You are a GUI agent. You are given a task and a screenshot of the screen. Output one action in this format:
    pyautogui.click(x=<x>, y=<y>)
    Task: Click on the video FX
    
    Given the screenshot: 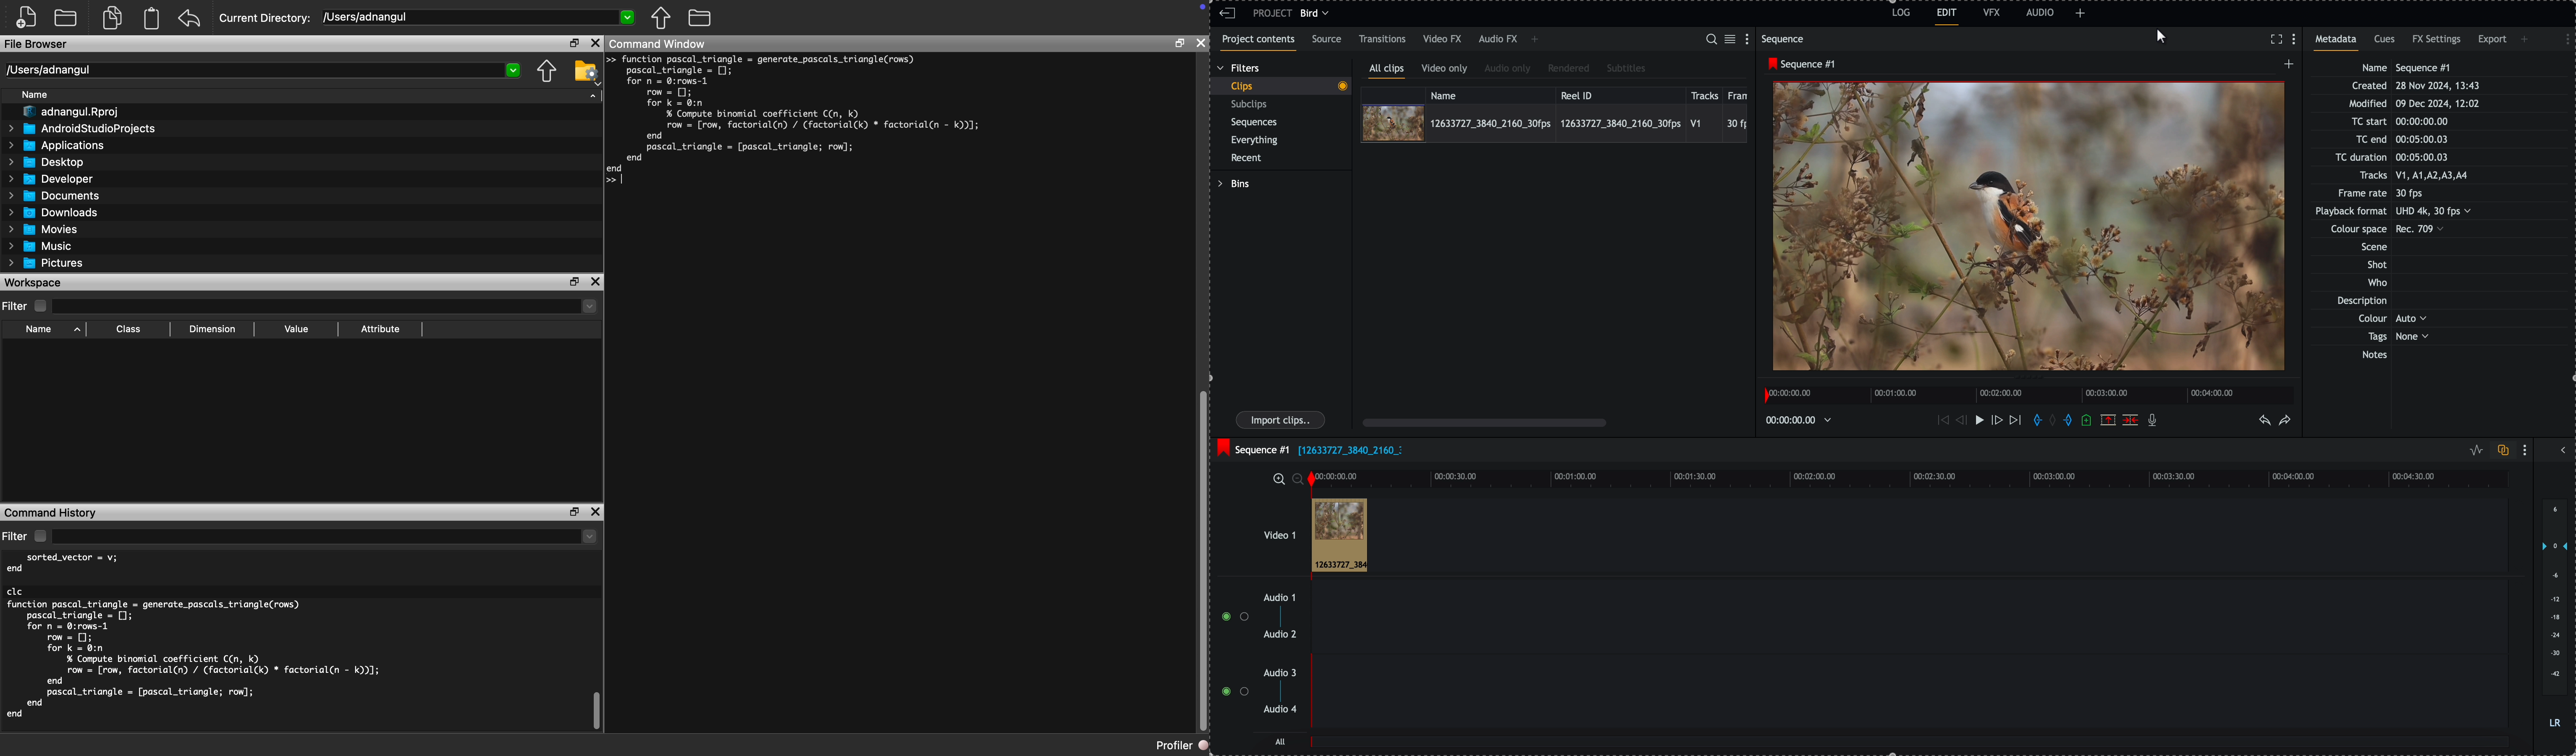 What is the action you would take?
    pyautogui.click(x=1444, y=39)
    